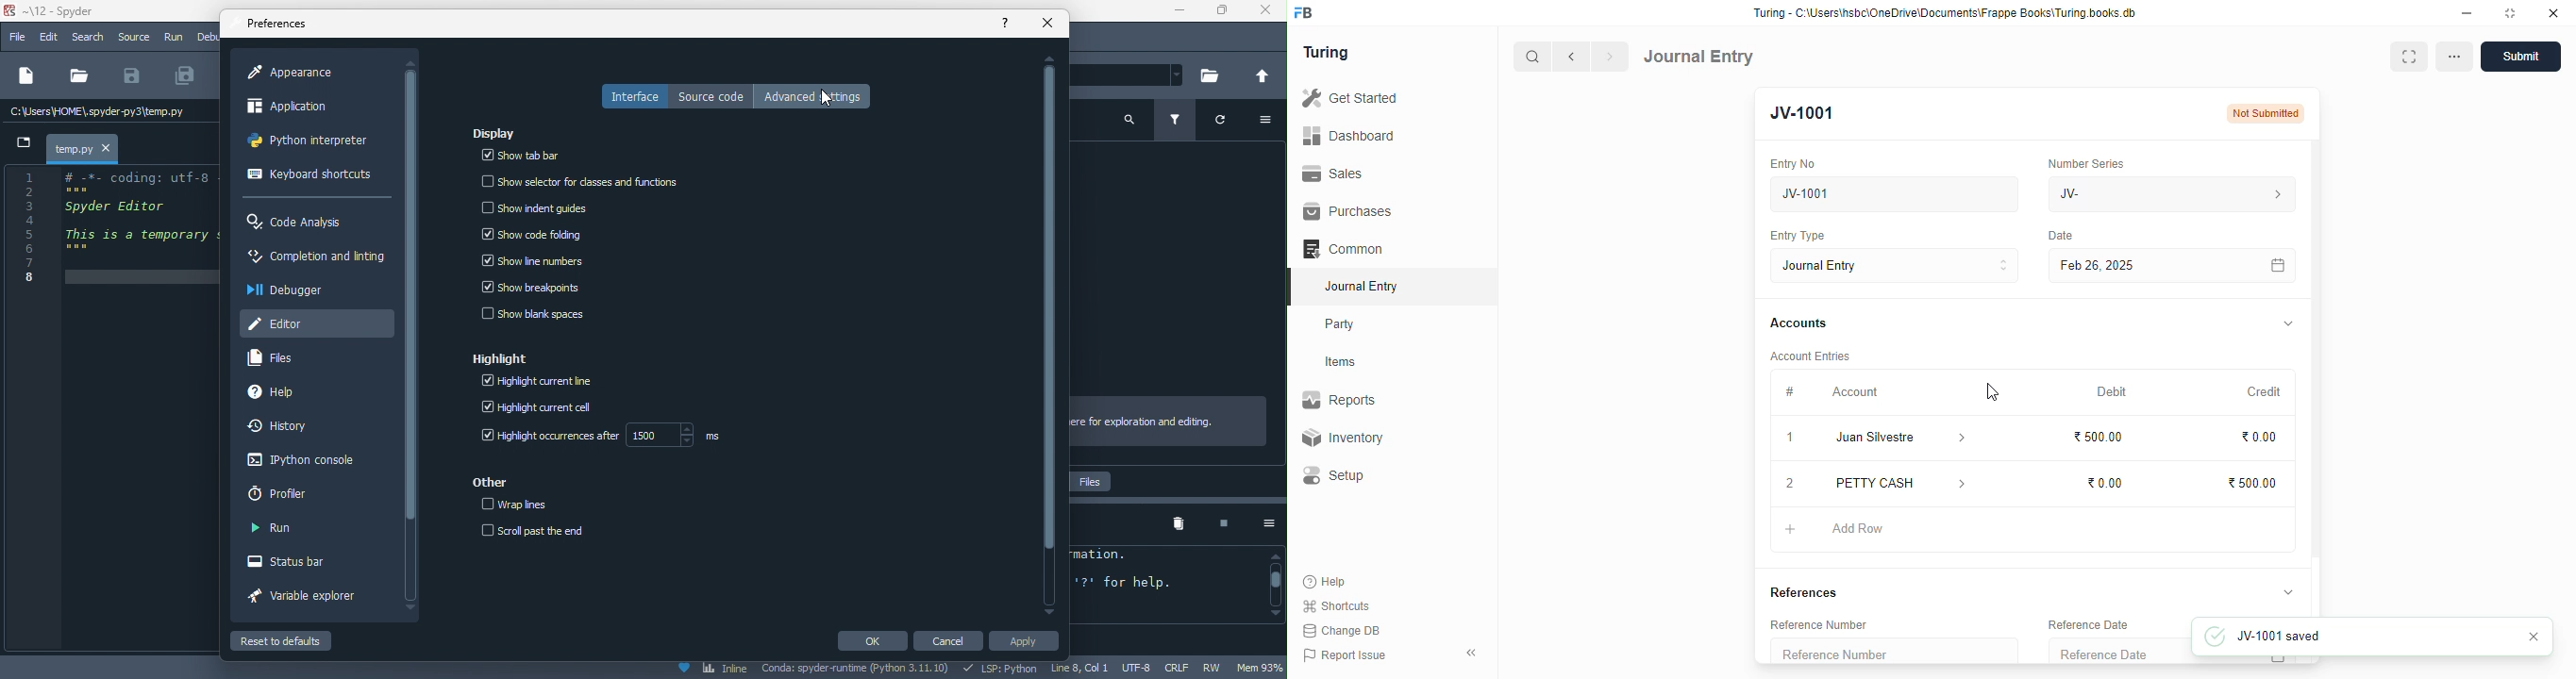  I want to click on setup, so click(1335, 476).